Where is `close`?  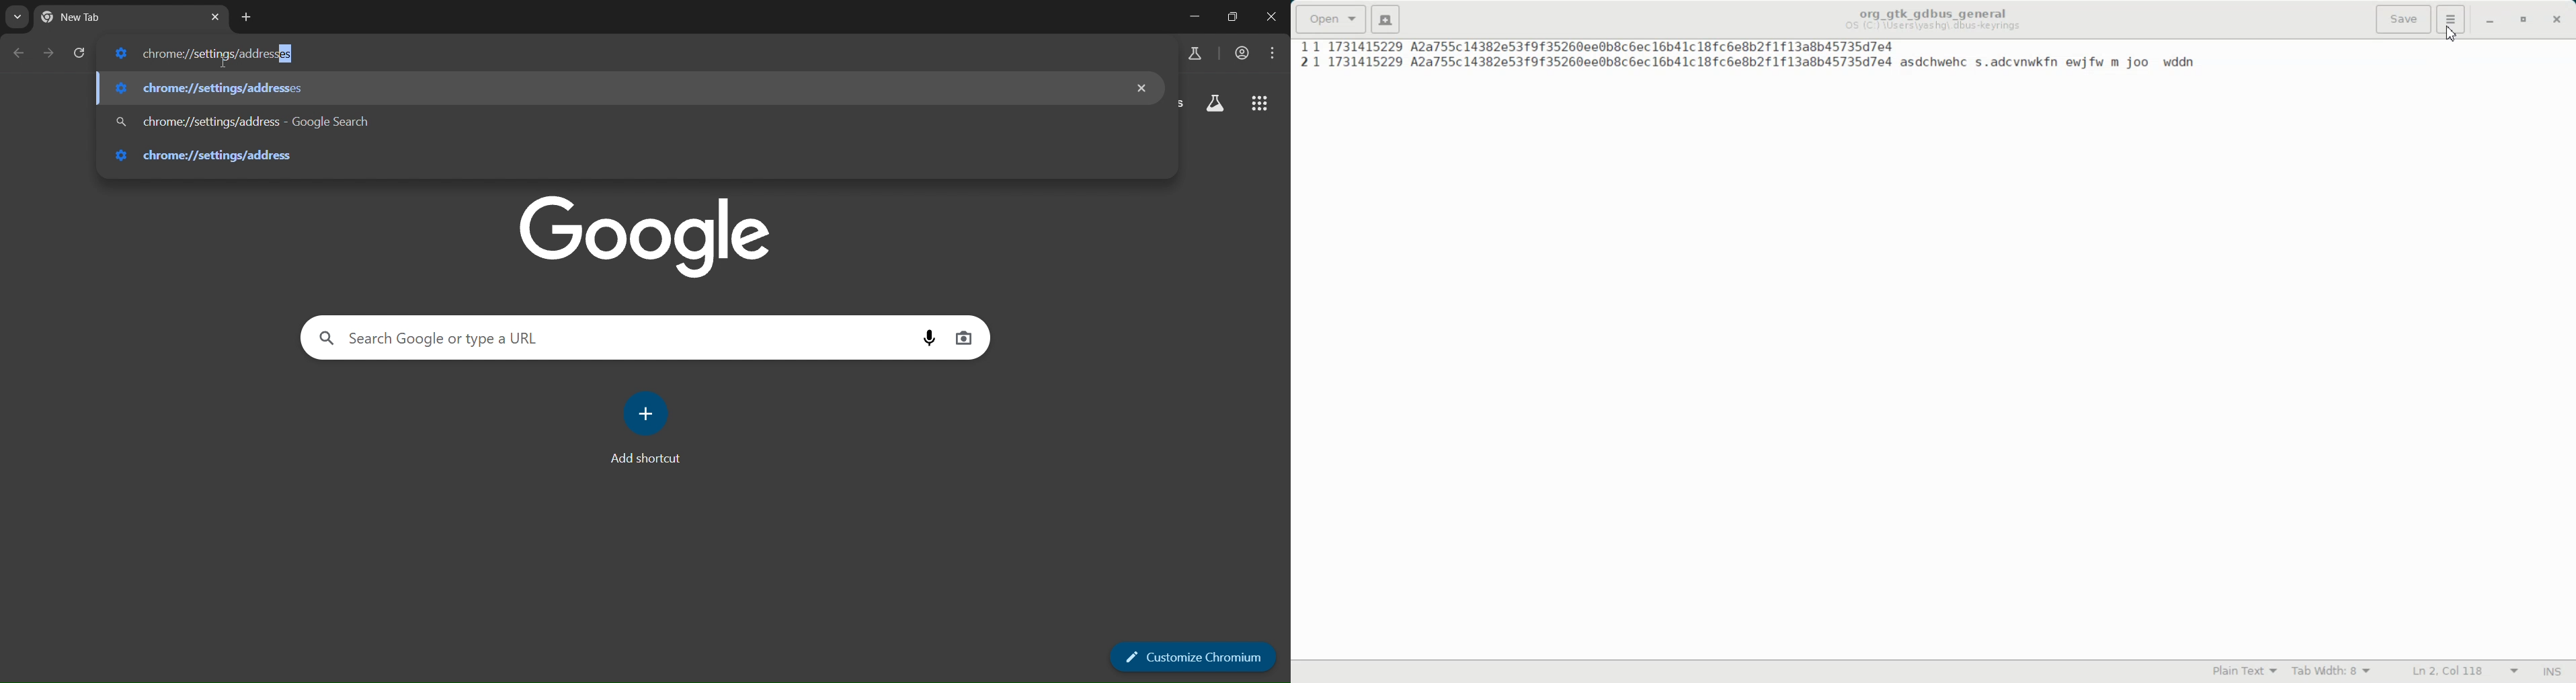
close is located at coordinates (1273, 18).